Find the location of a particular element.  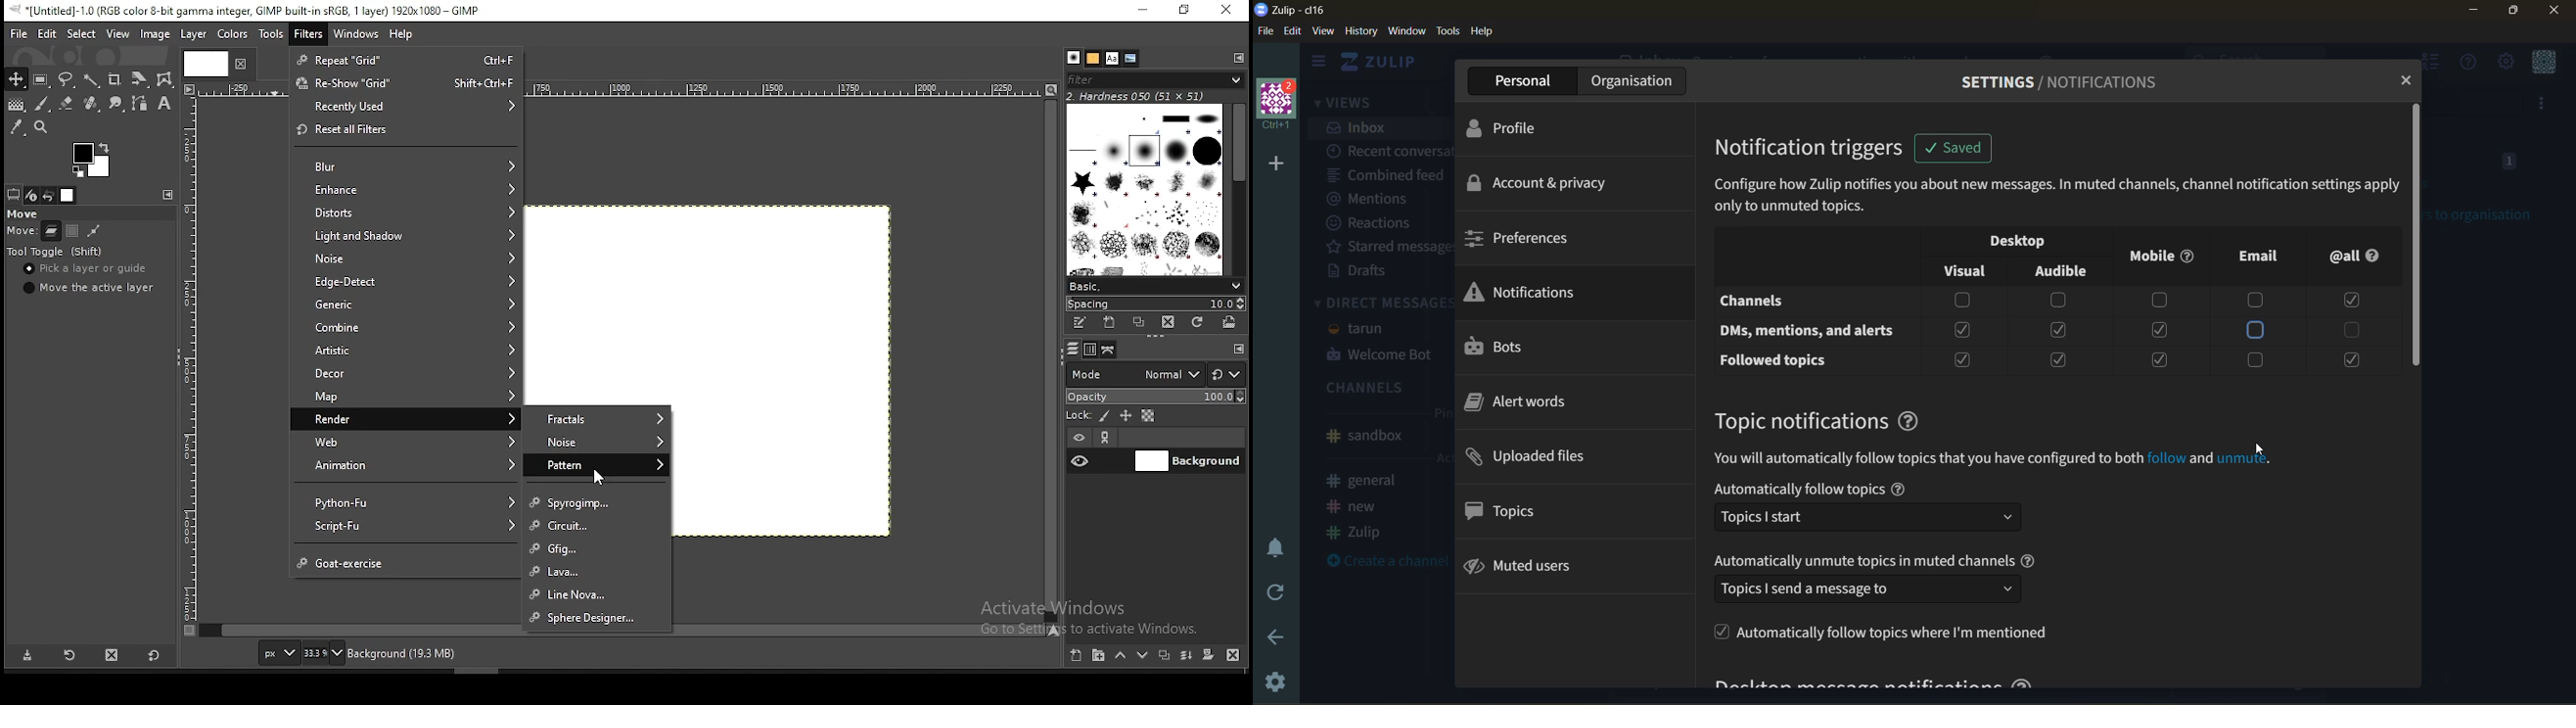

help menu is located at coordinates (2464, 62).